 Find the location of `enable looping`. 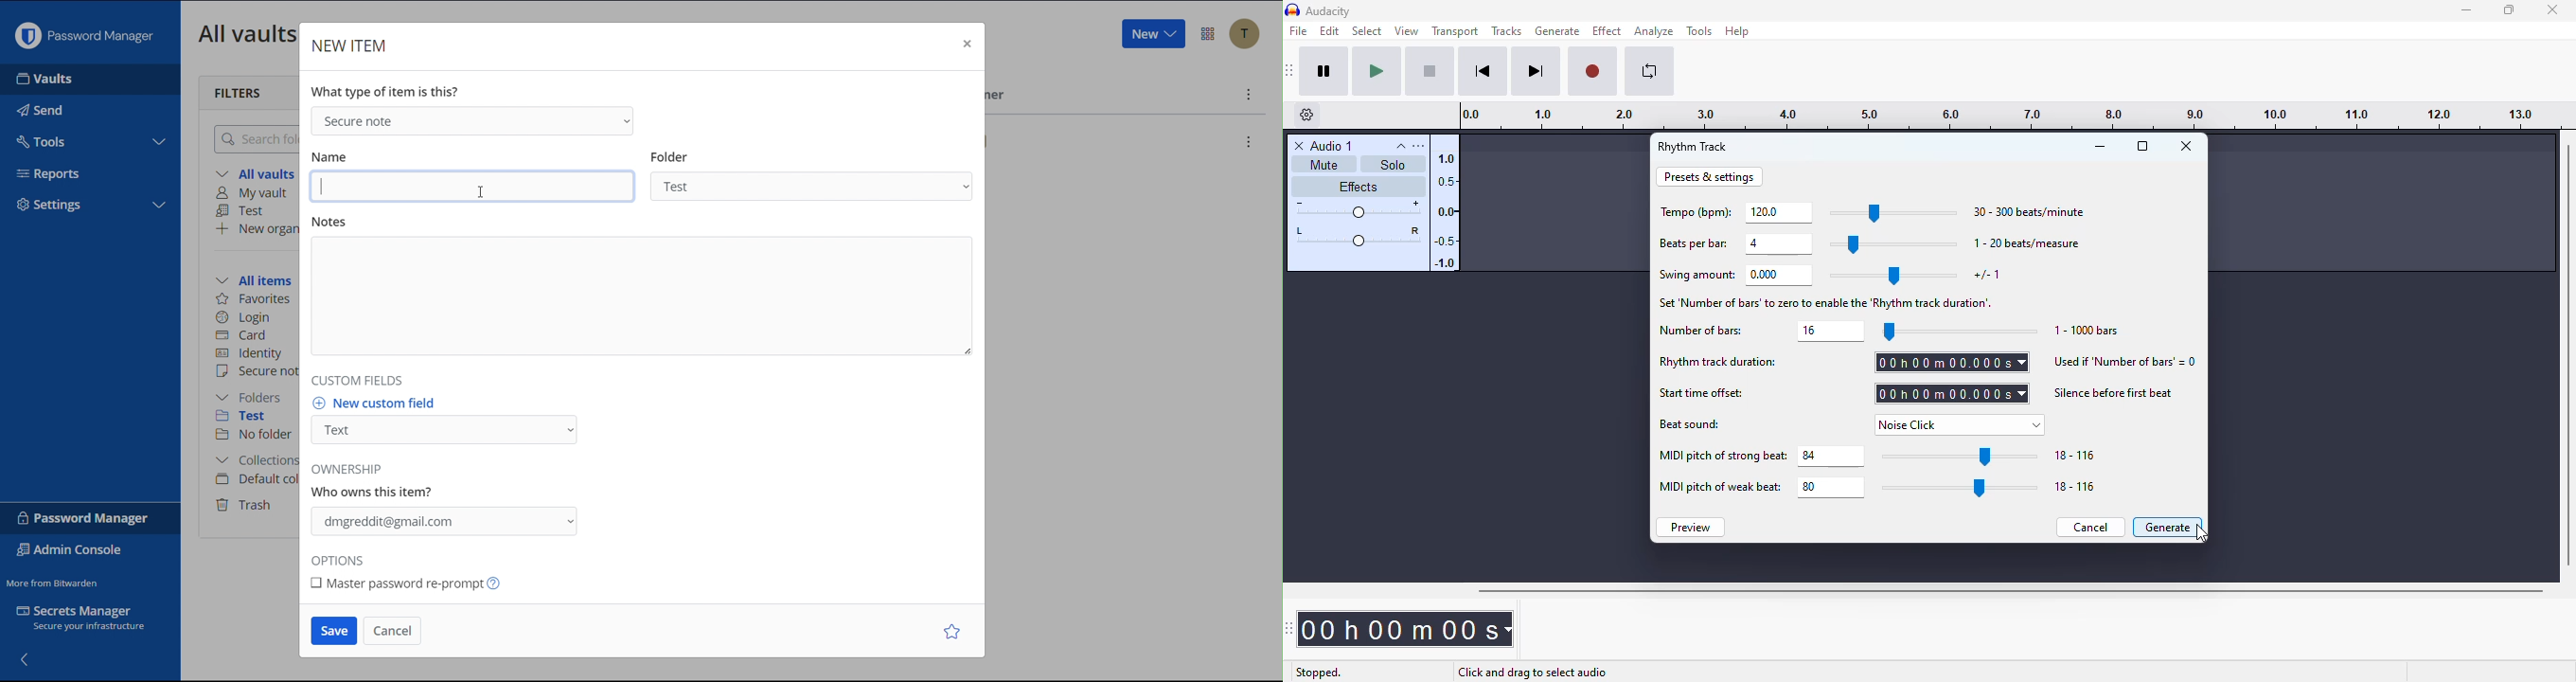

enable looping is located at coordinates (1650, 71).